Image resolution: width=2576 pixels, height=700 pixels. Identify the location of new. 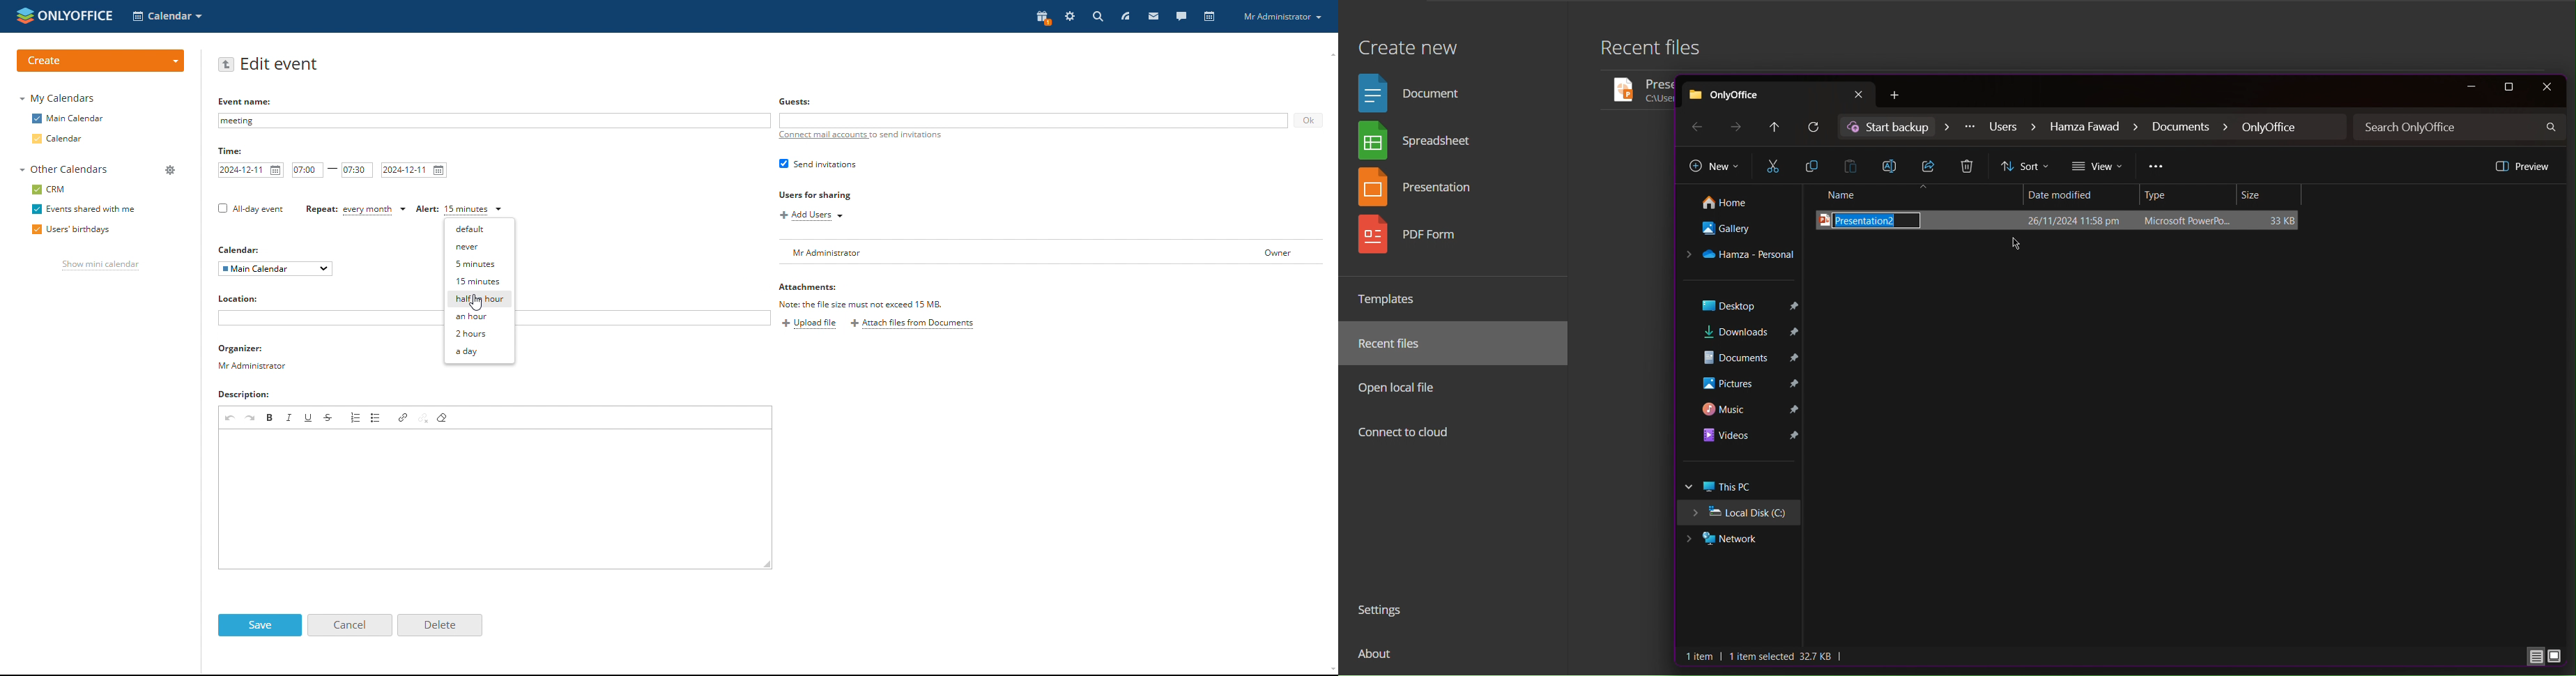
(1900, 96).